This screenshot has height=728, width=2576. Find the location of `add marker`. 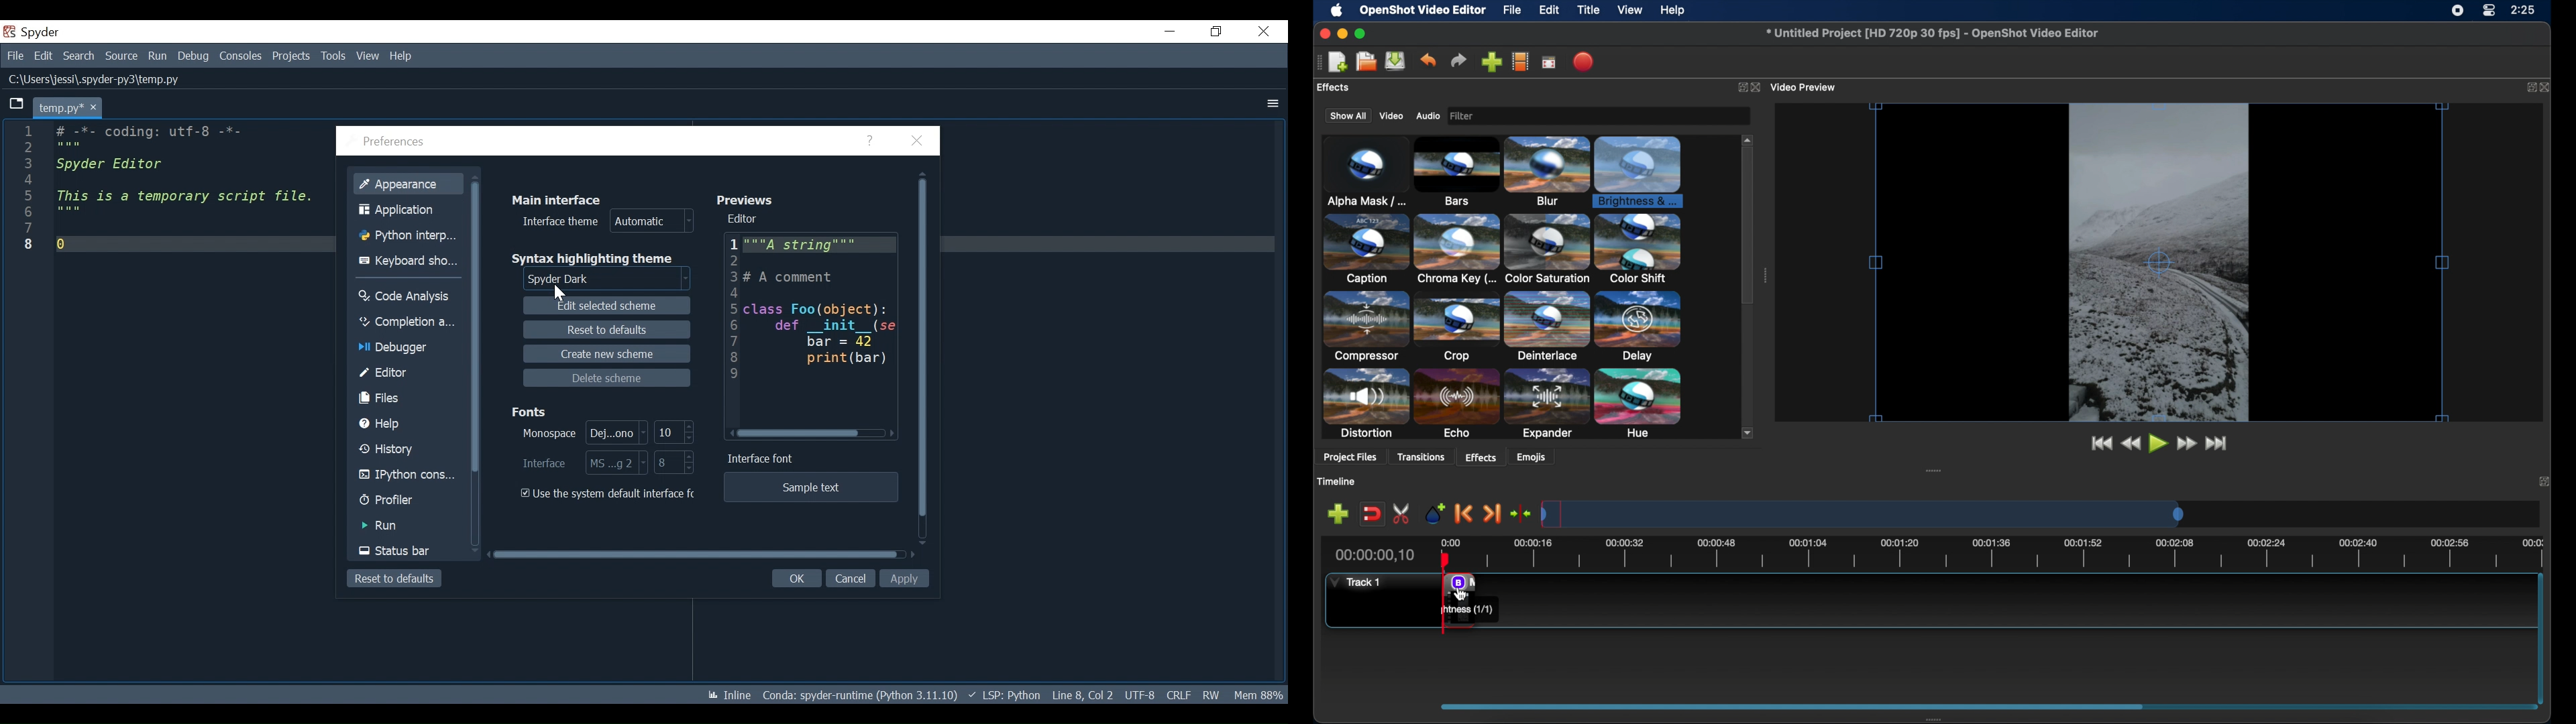

add marker is located at coordinates (1434, 512).